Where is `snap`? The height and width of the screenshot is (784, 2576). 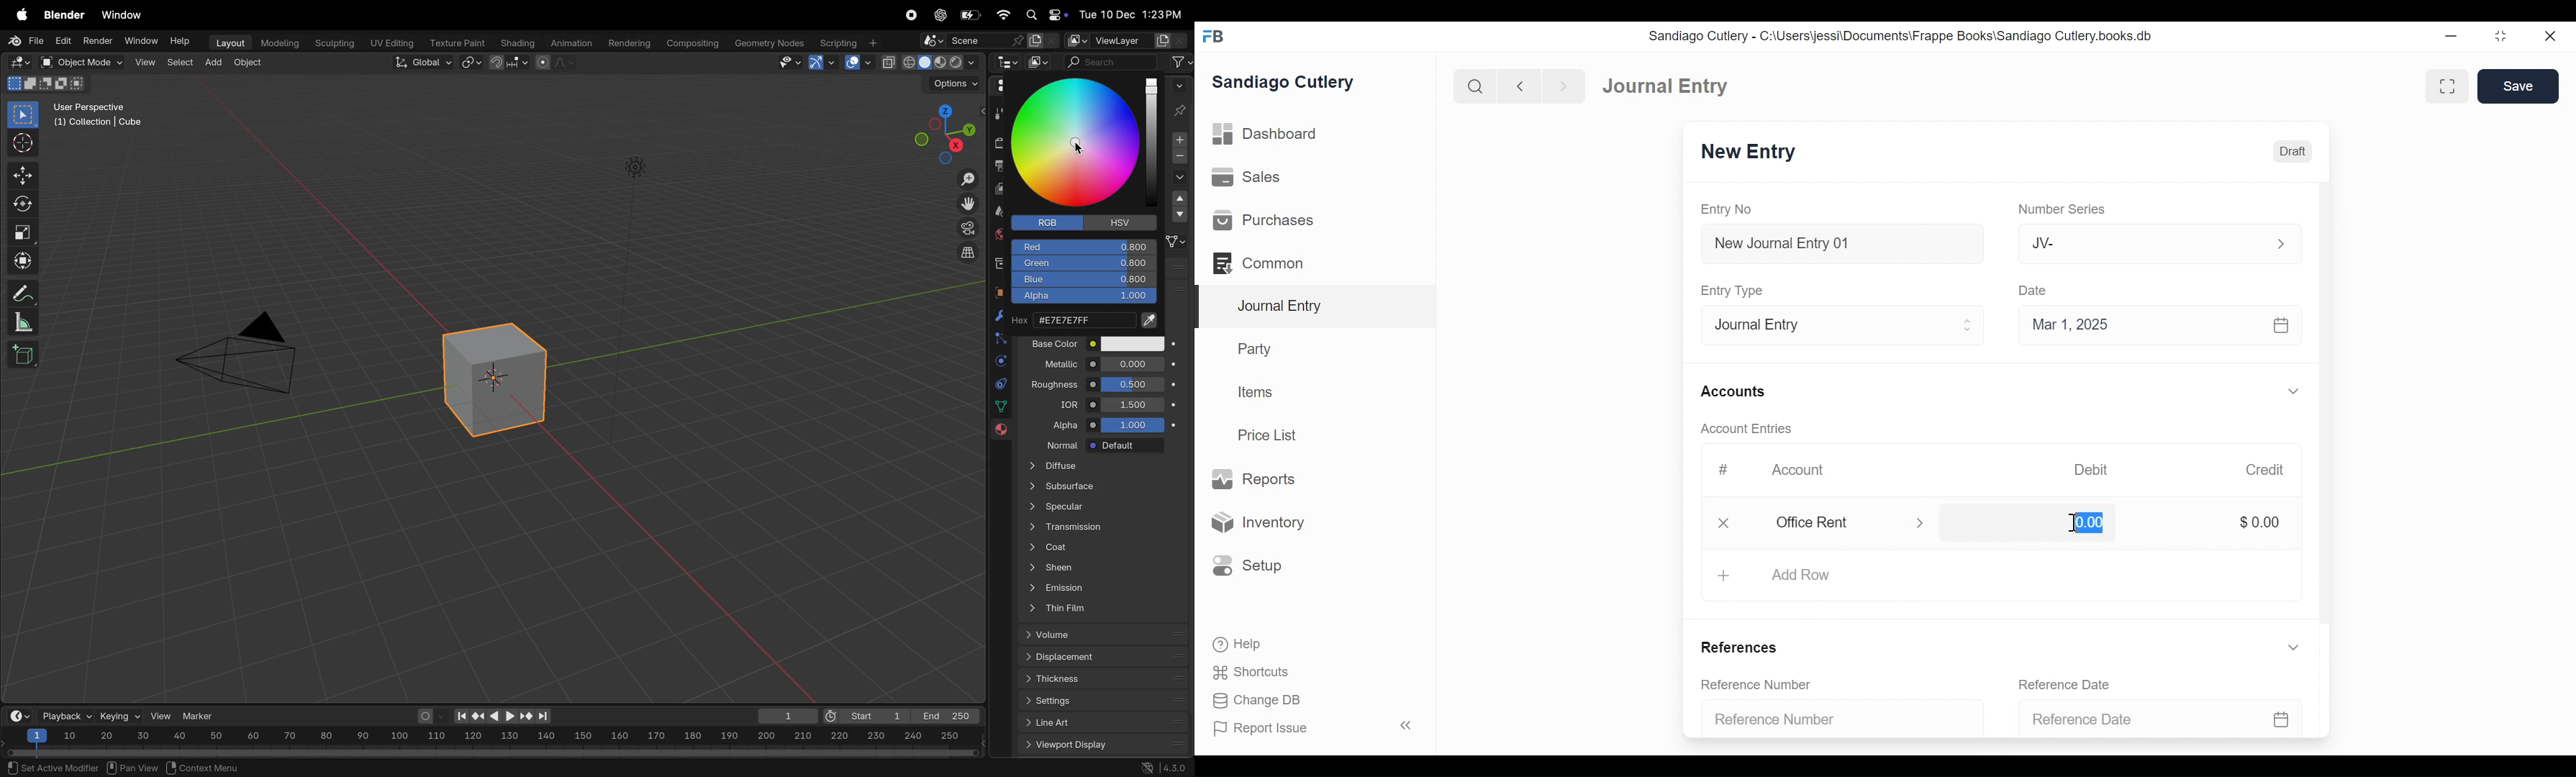
snap is located at coordinates (472, 63).